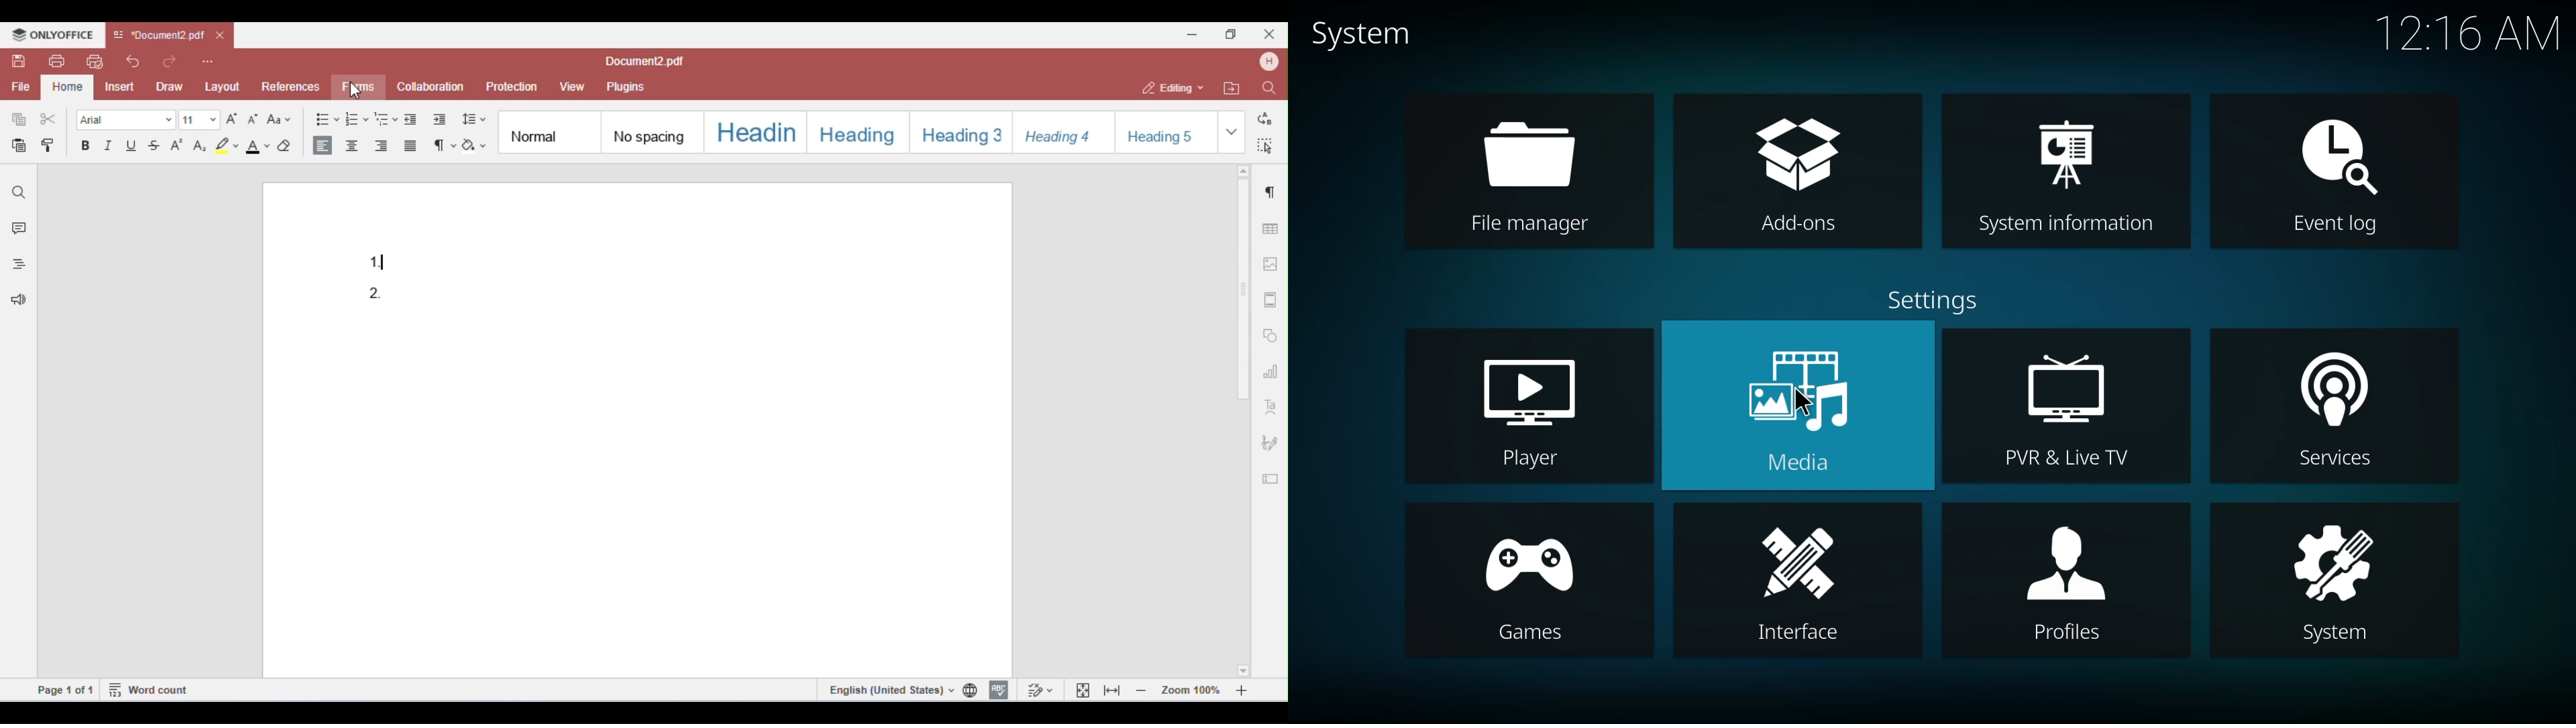  What do you see at coordinates (2336, 637) in the screenshot?
I see `System` at bounding box center [2336, 637].